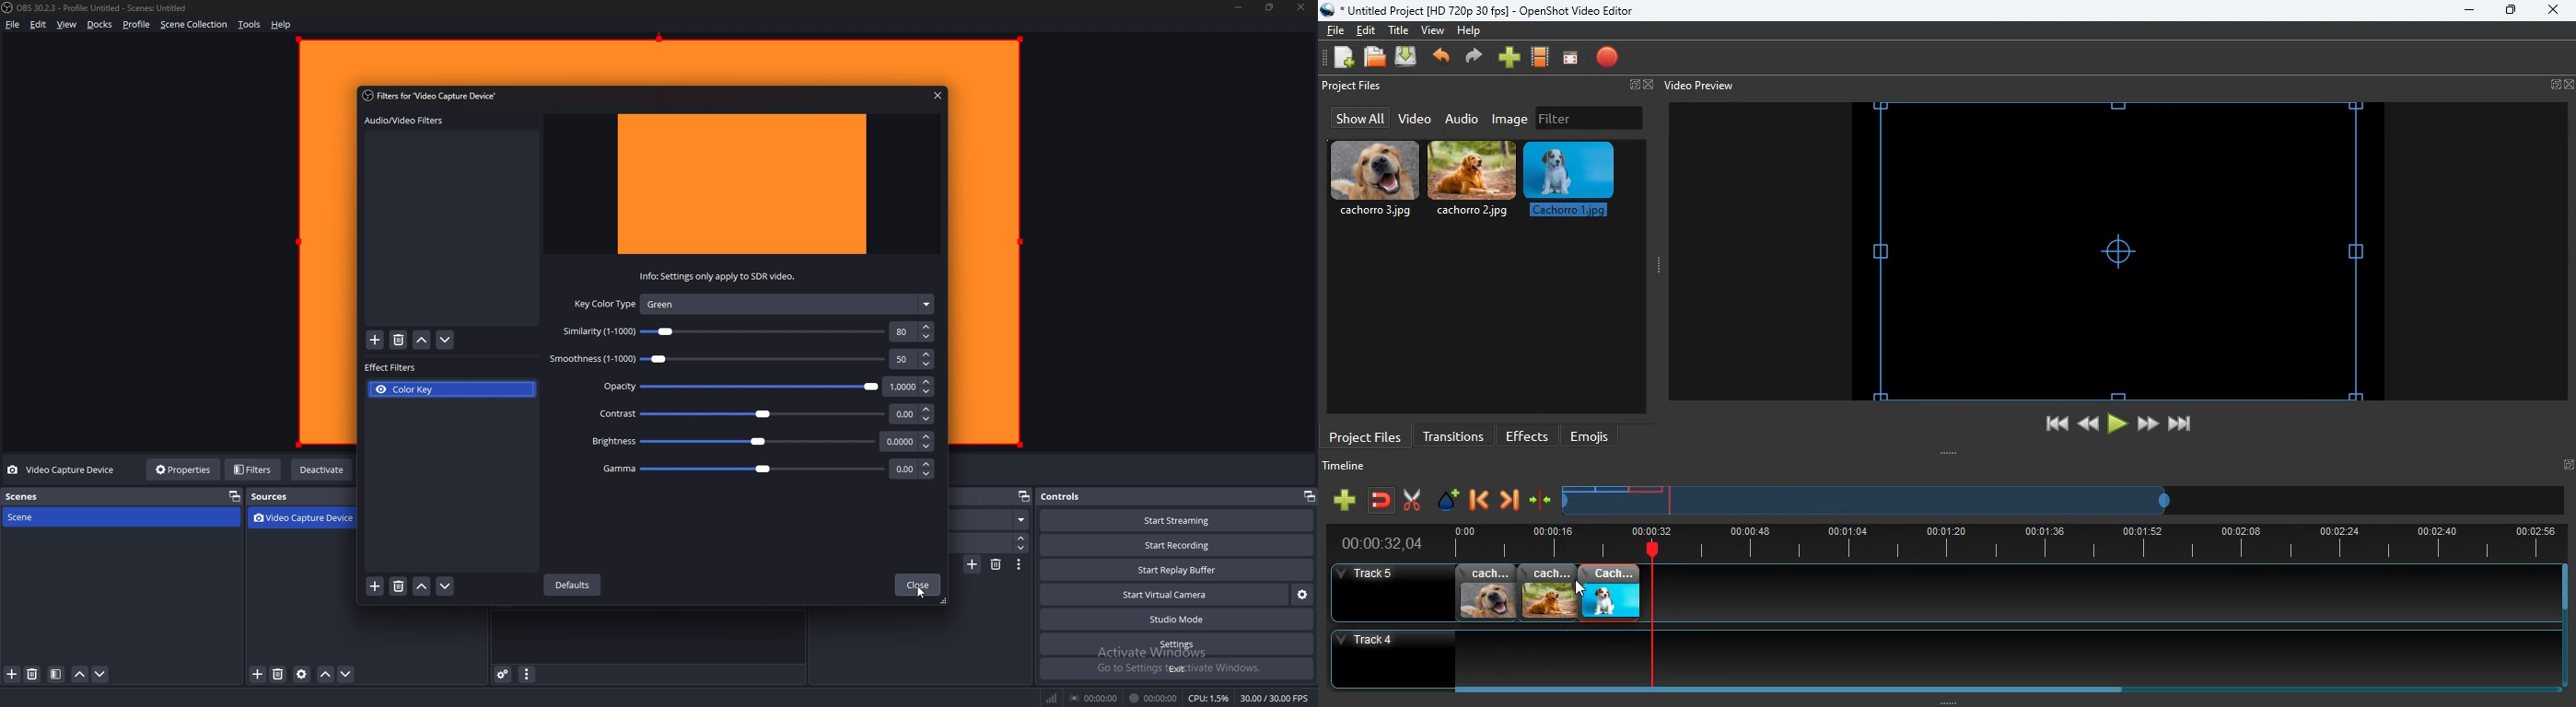 The image size is (2576, 728). I want to click on cachorro.1.jpg, so click(1610, 593).